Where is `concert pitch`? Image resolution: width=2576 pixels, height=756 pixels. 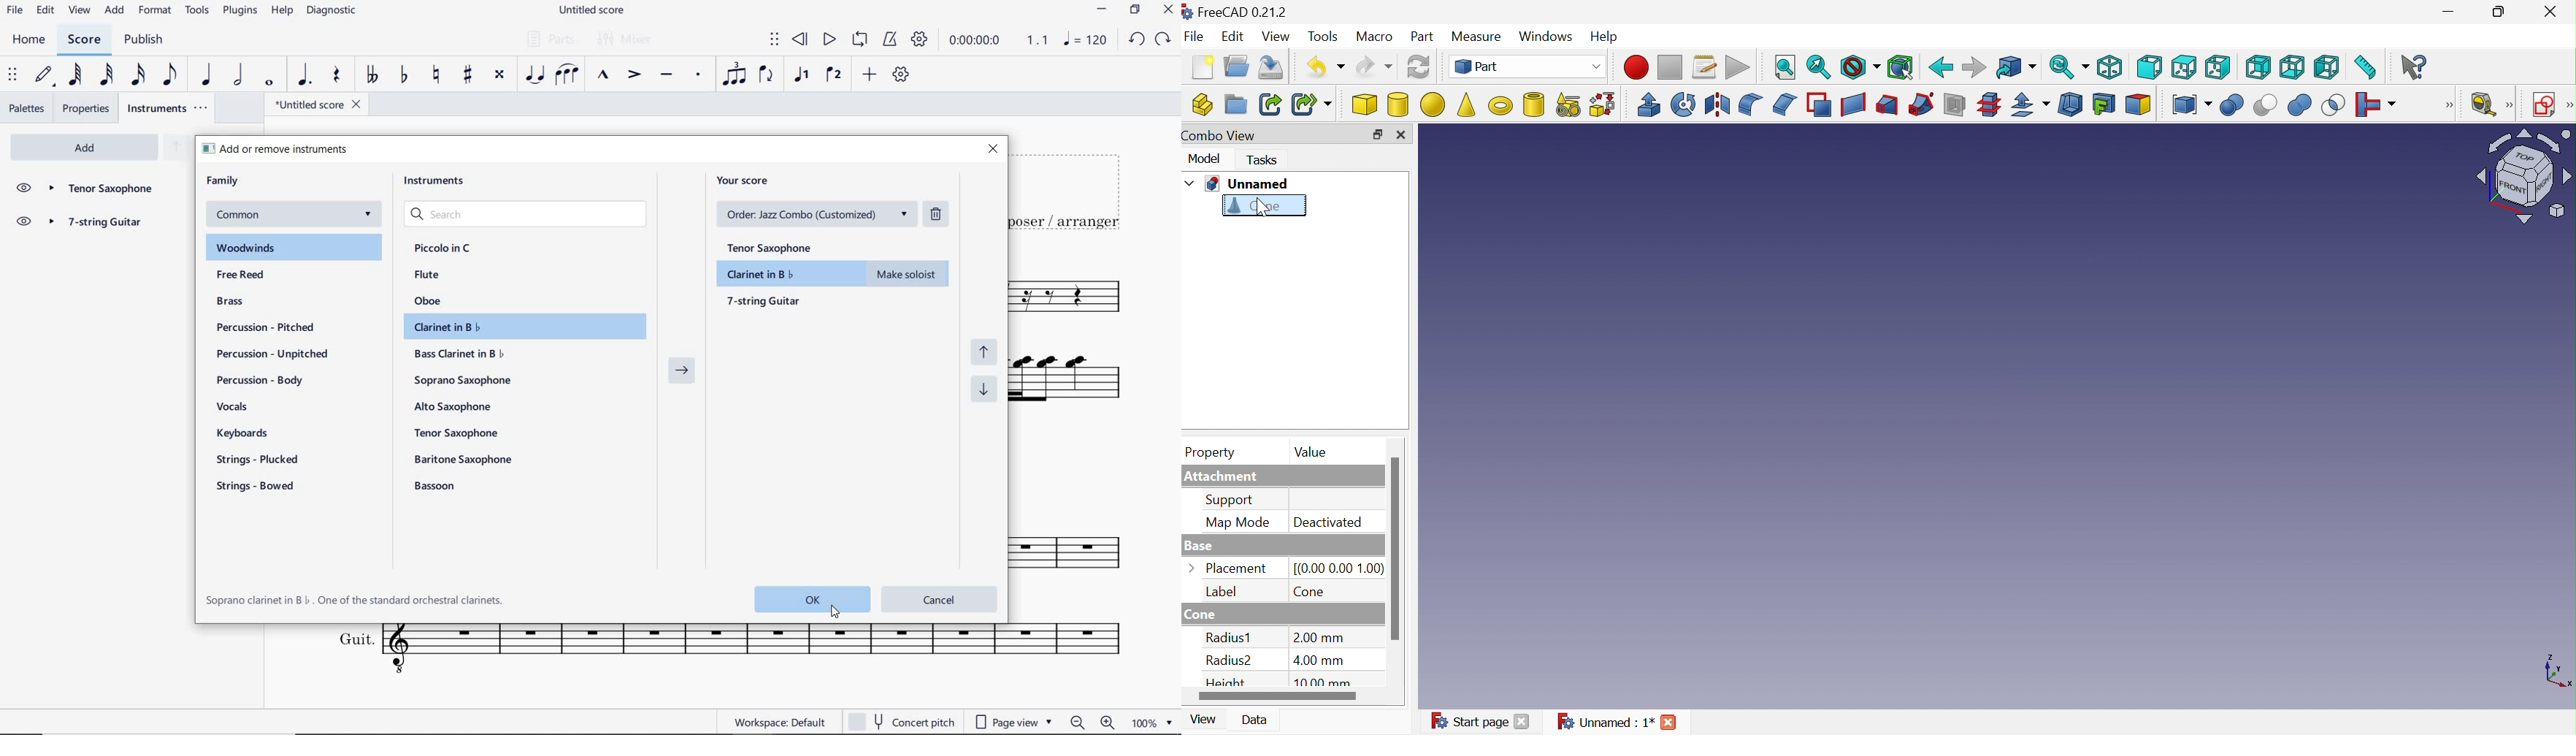
concert pitch is located at coordinates (901, 722).